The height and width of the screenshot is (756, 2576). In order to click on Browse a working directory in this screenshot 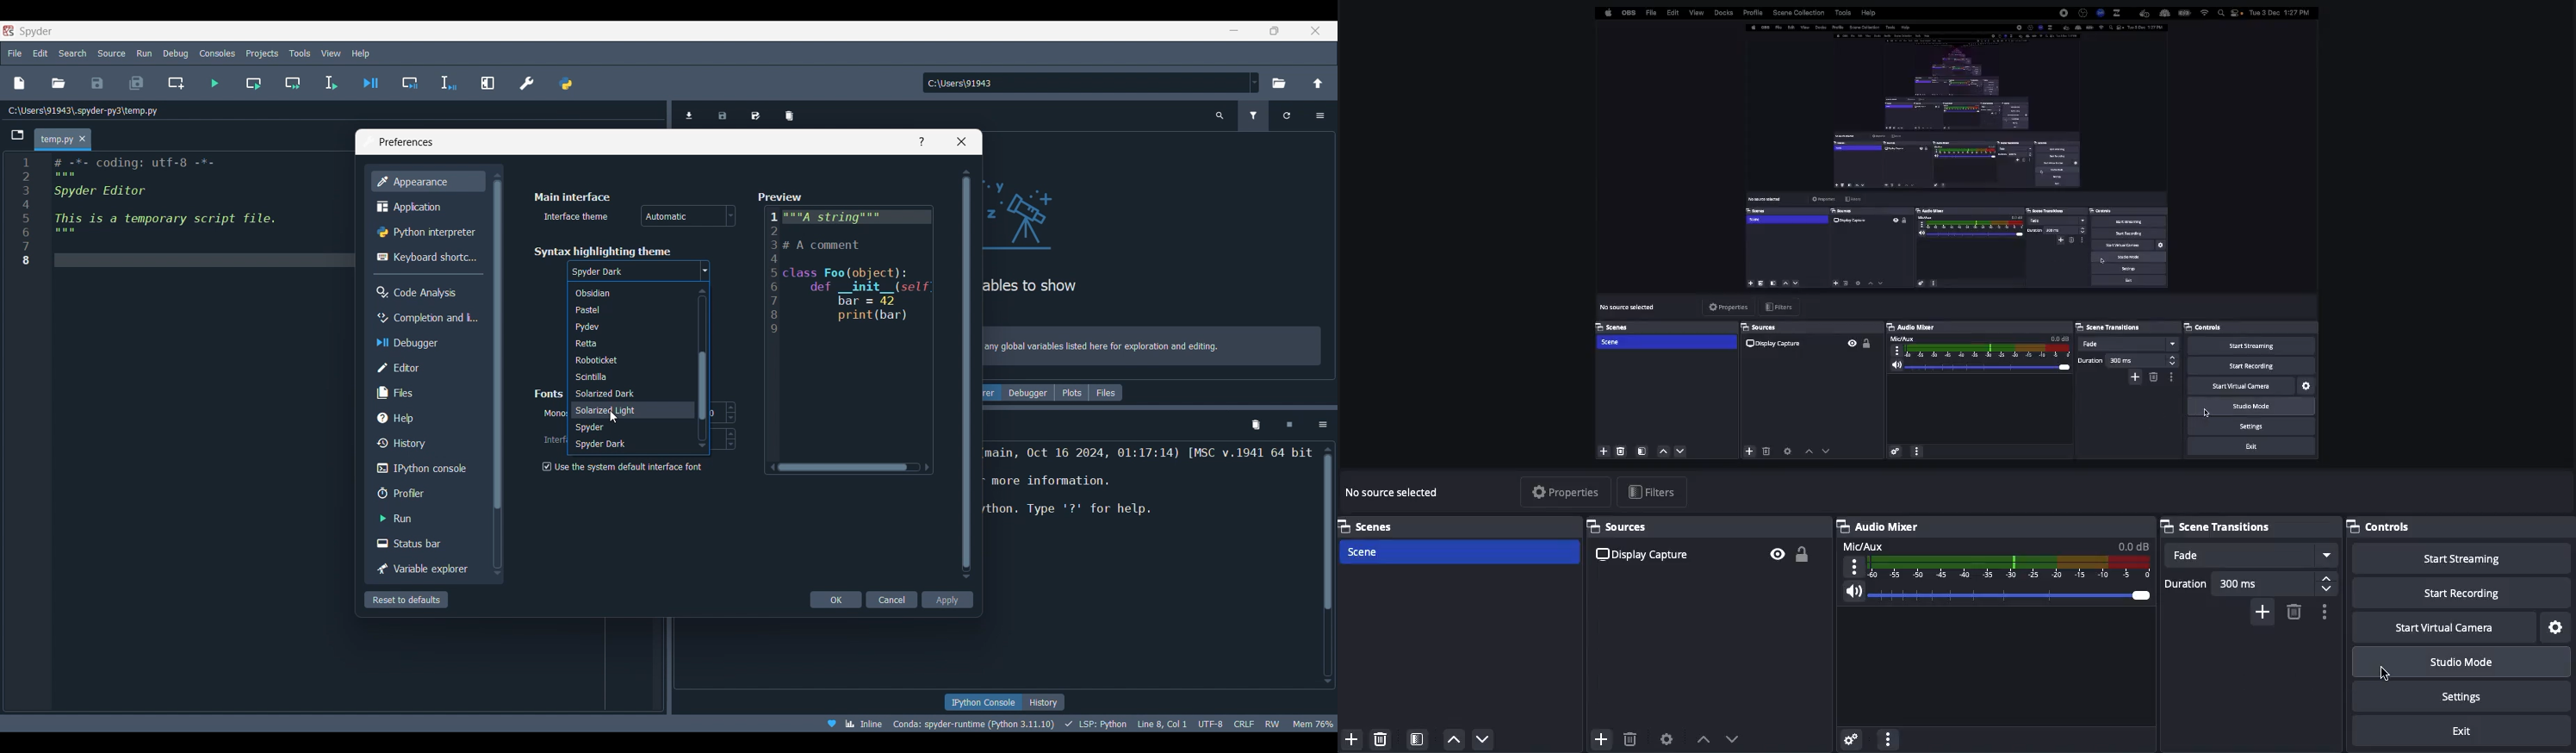, I will do `click(1280, 83)`.